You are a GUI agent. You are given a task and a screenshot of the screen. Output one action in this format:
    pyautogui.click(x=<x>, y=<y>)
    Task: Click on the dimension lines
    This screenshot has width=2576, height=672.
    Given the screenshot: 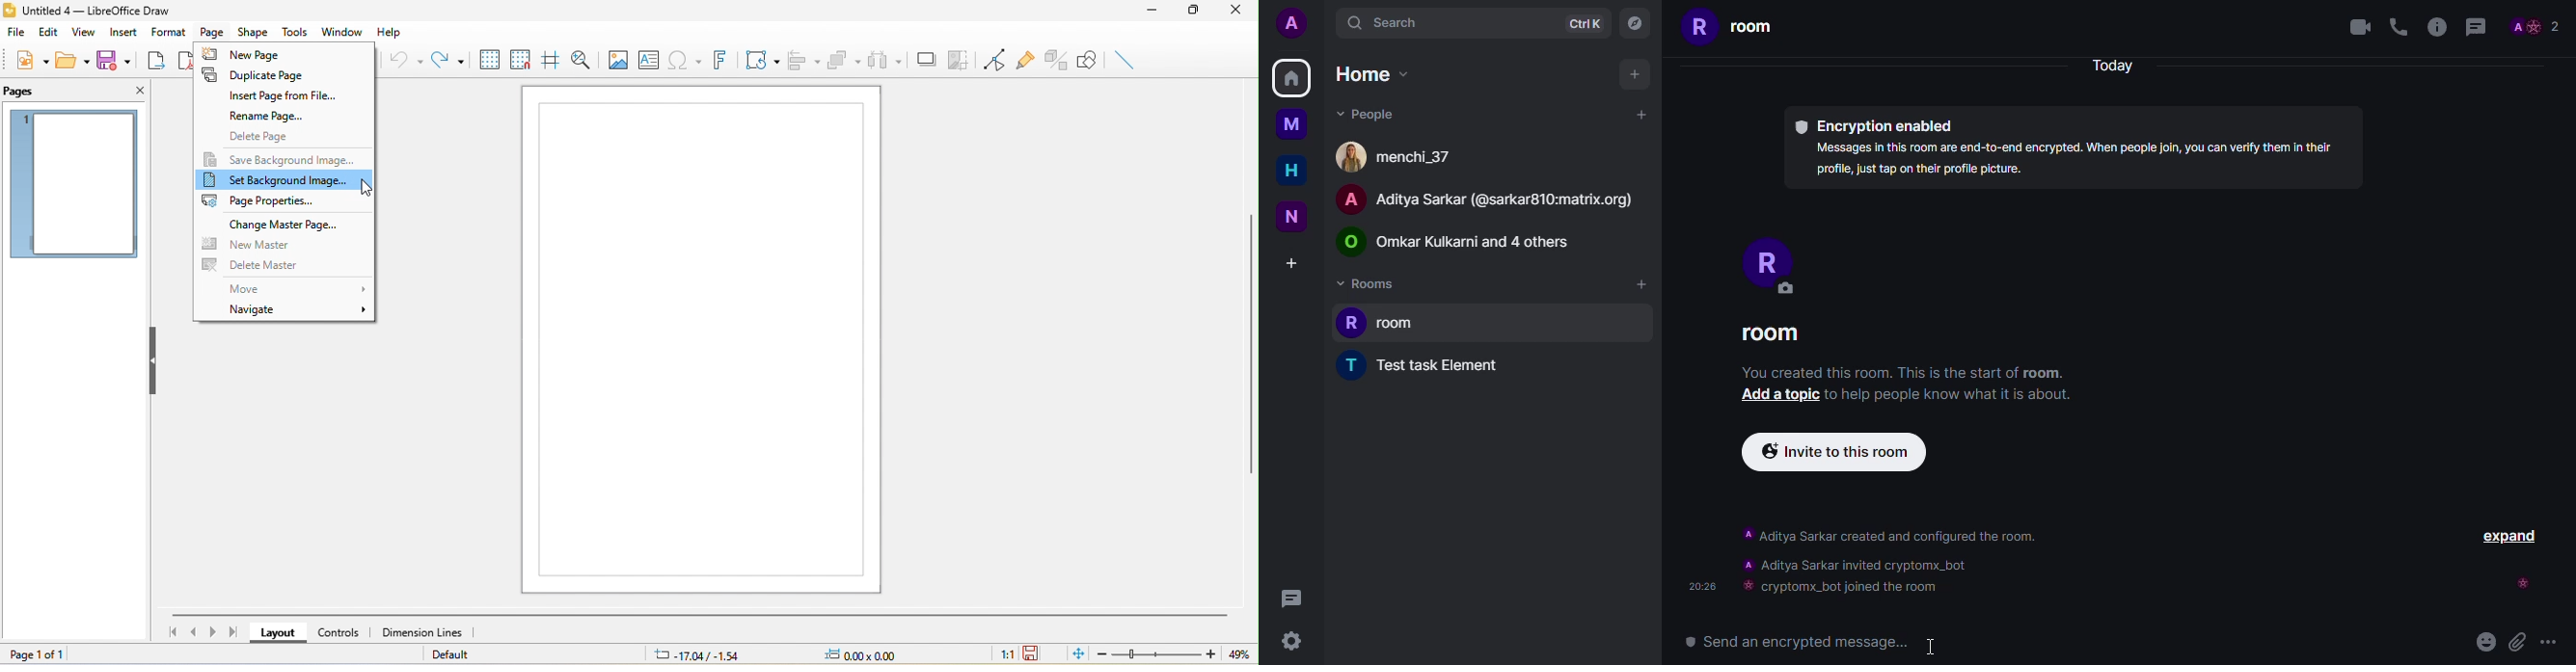 What is the action you would take?
    pyautogui.click(x=426, y=634)
    